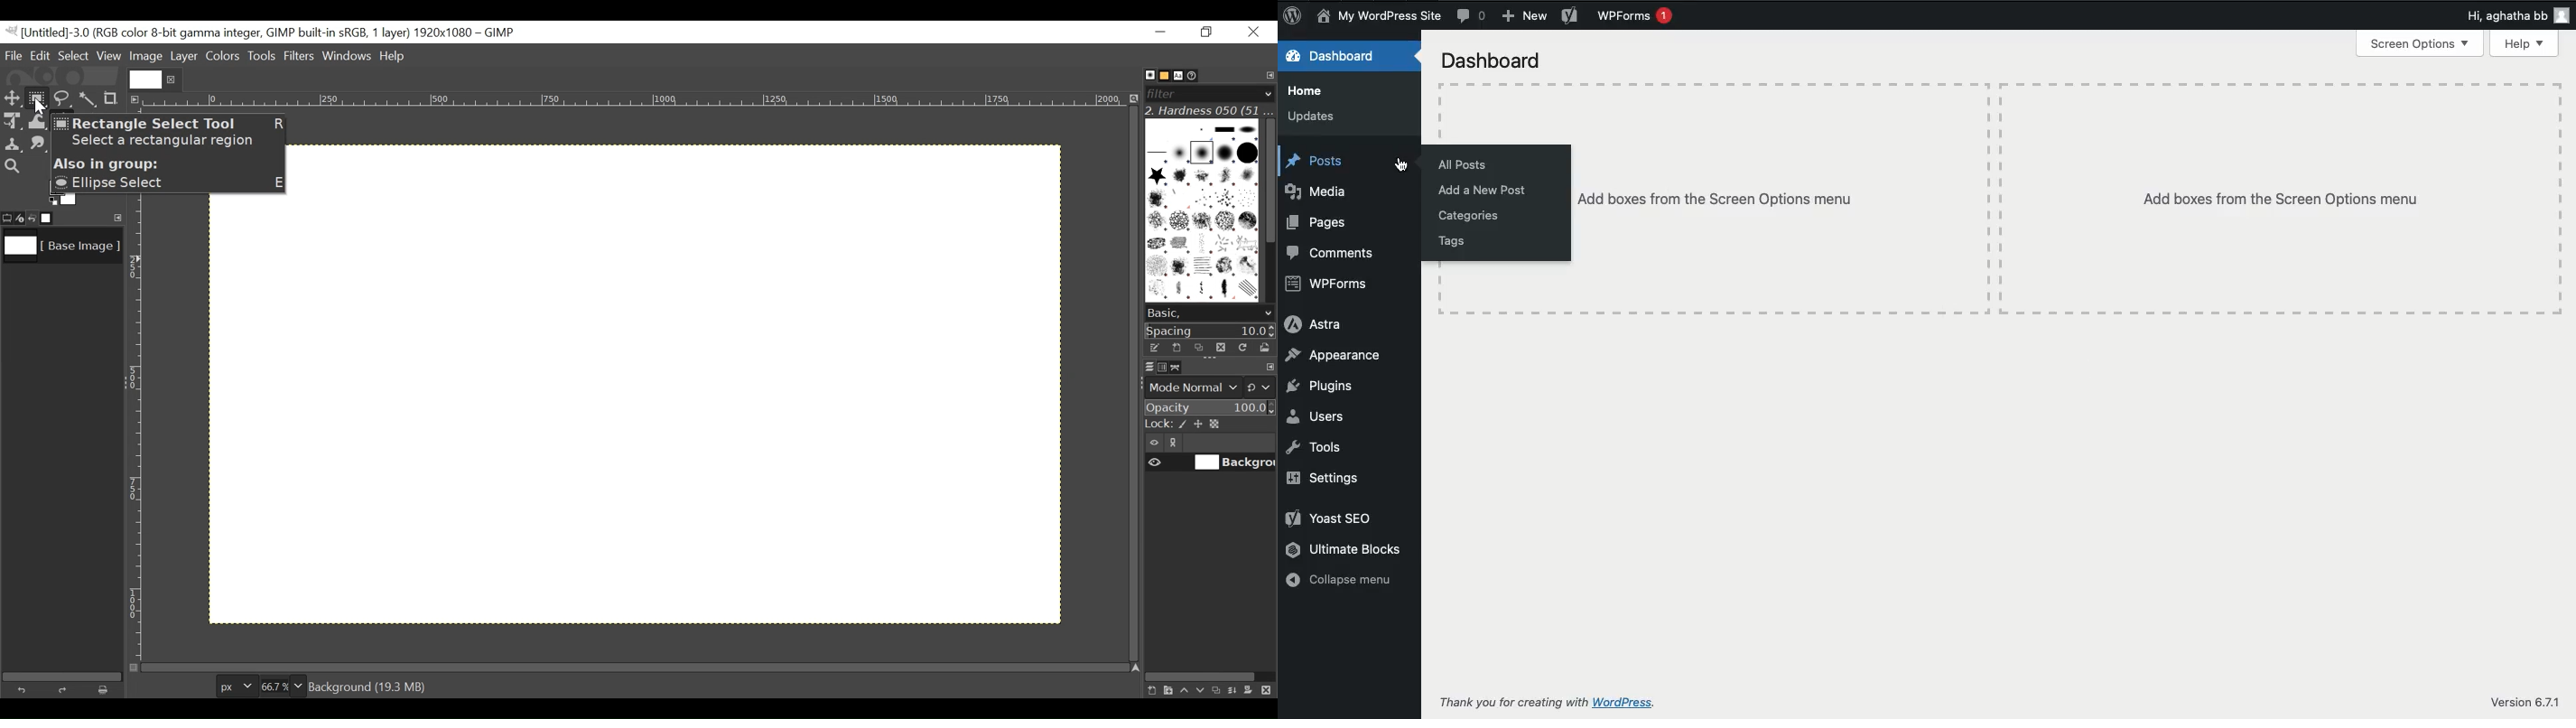  Describe the element at coordinates (1313, 117) in the screenshot. I see `Updates` at that location.